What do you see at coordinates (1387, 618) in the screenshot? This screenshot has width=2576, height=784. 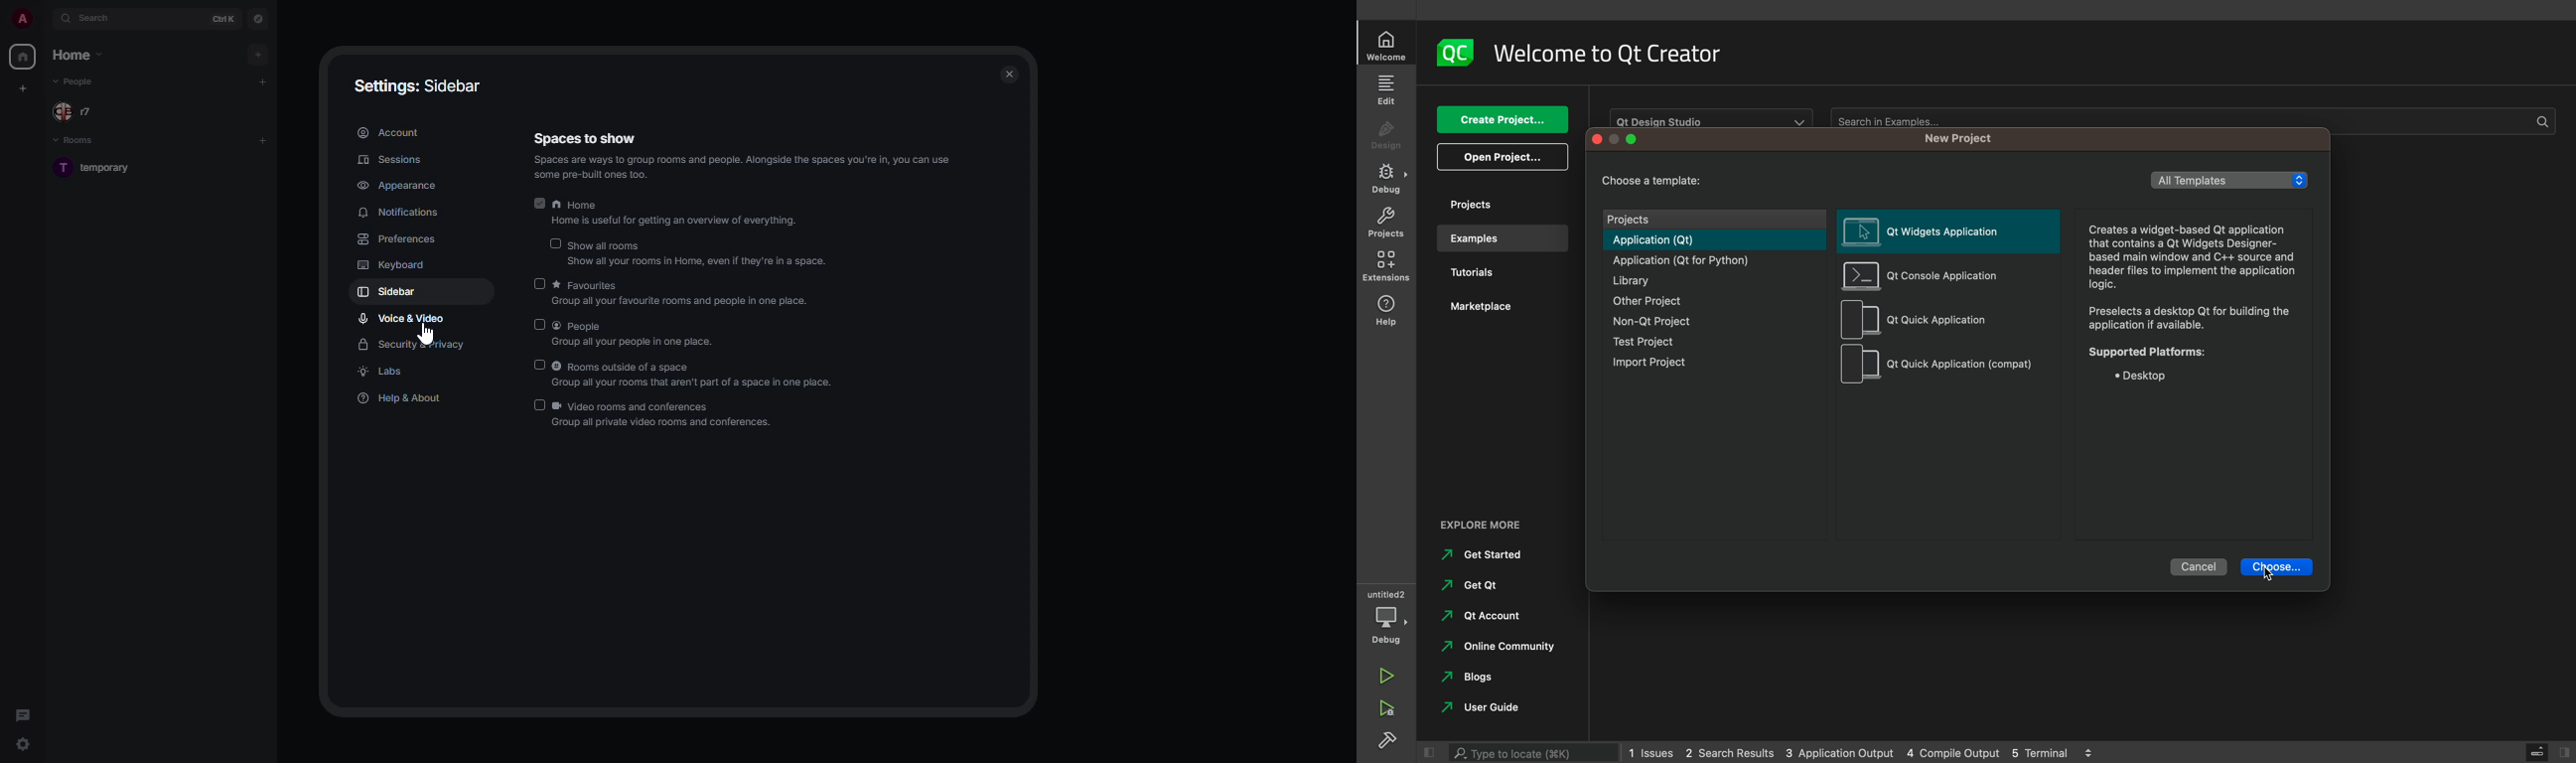 I see `debug` at bounding box center [1387, 618].